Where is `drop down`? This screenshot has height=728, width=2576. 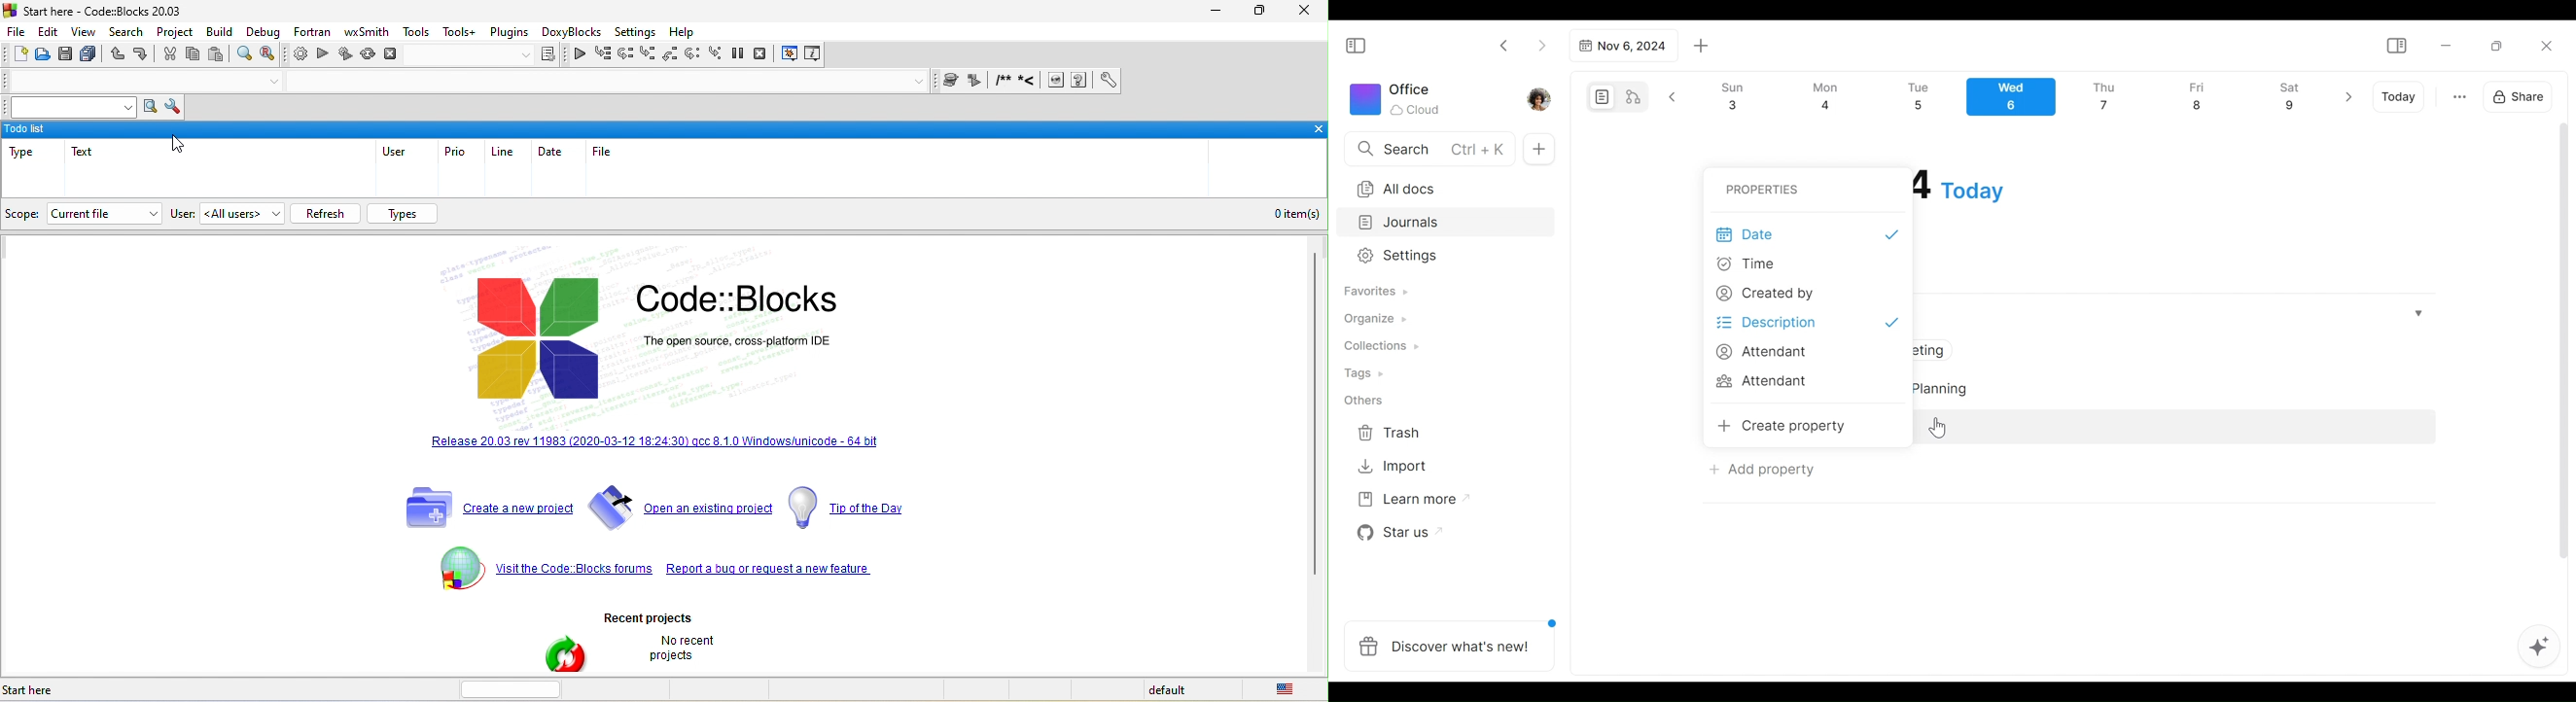 drop down is located at coordinates (273, 83).